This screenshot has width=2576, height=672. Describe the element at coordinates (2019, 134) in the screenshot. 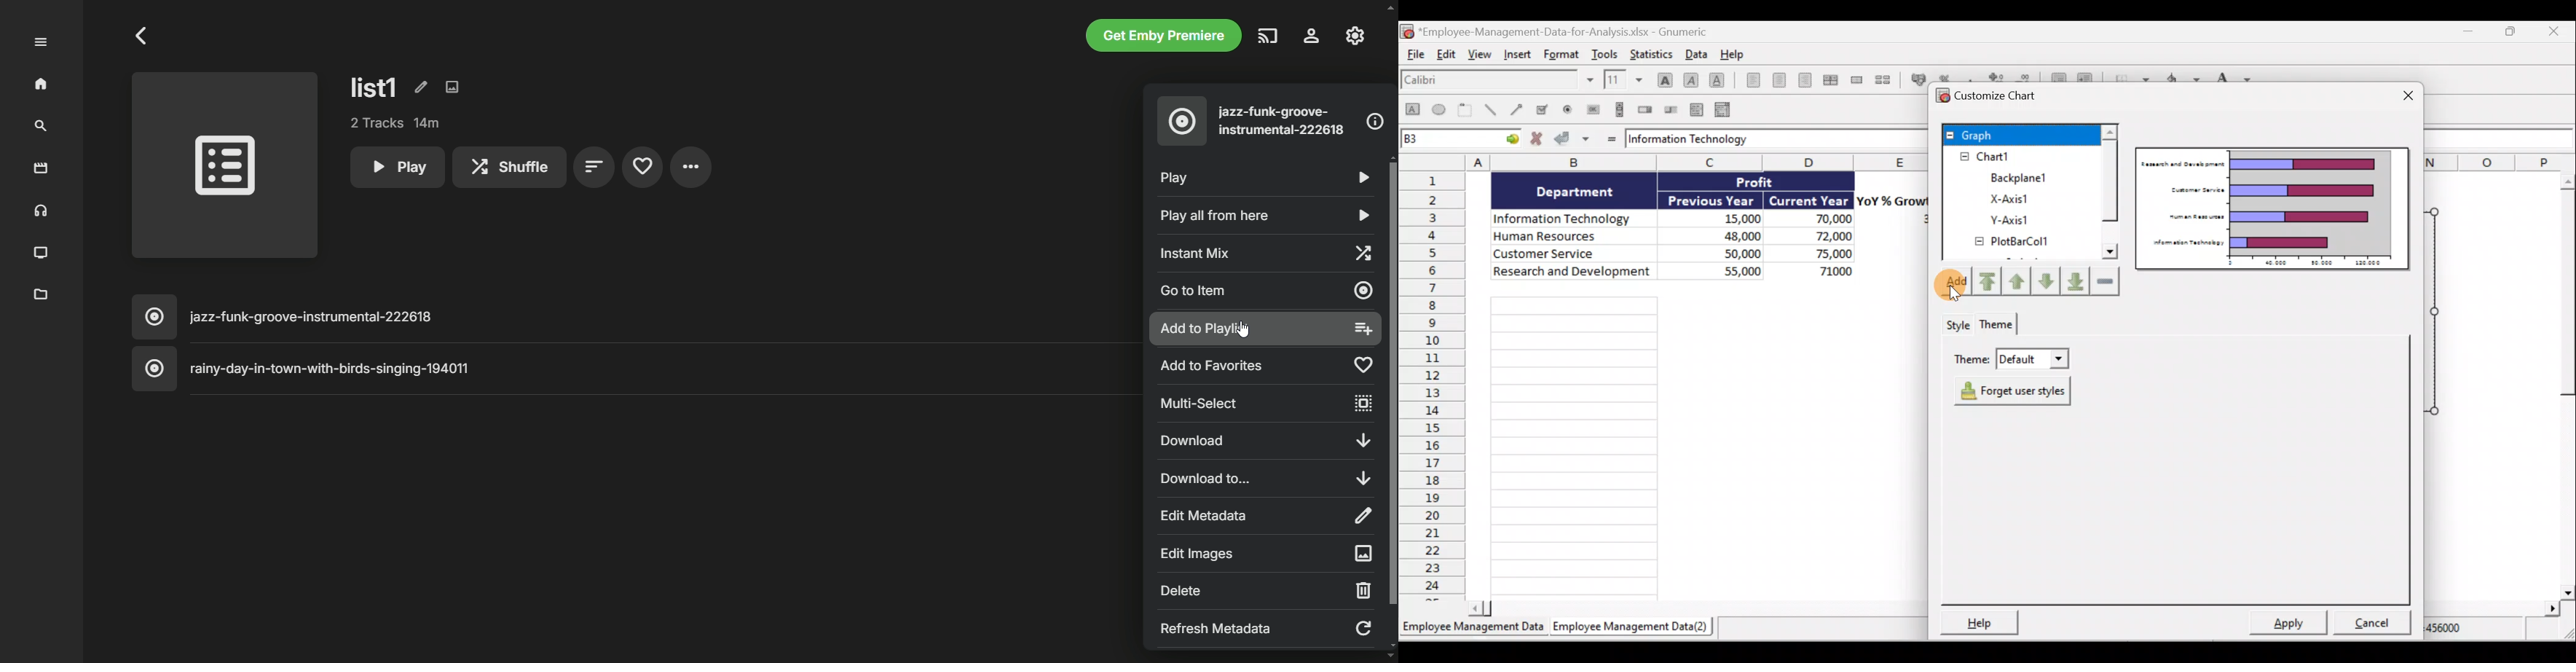

I see `Graph` at that location.